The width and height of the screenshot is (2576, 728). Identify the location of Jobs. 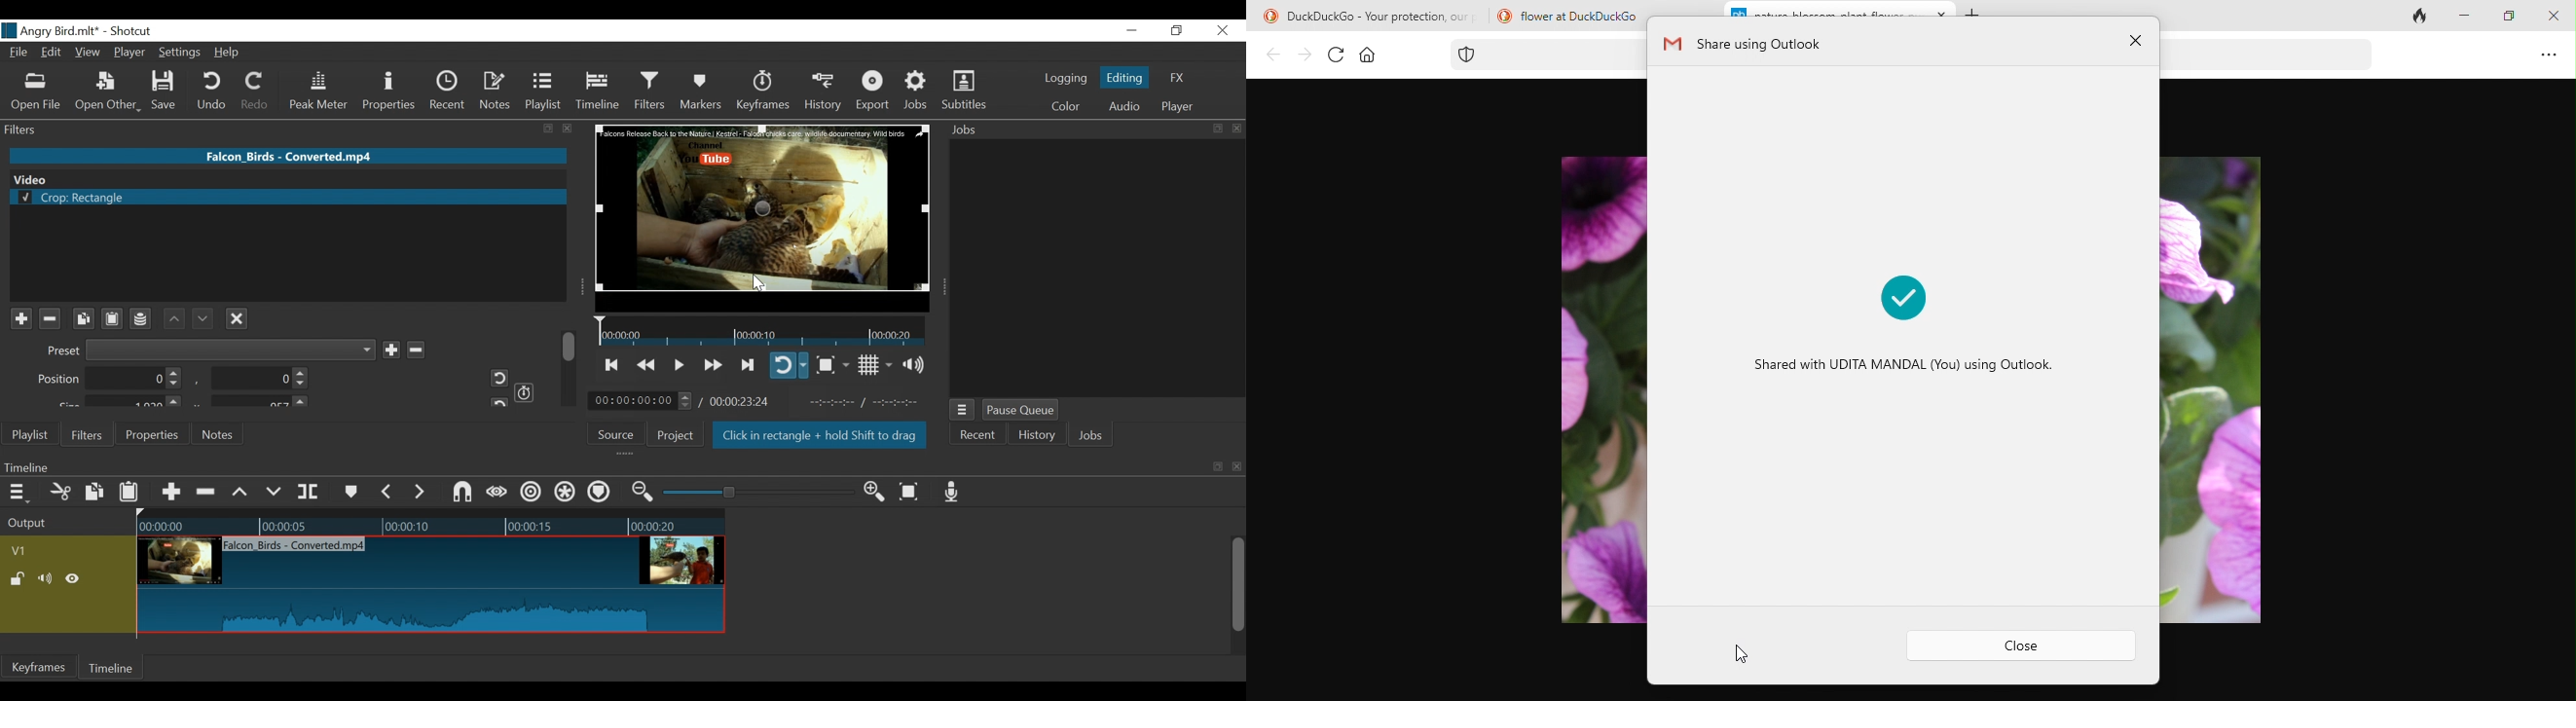
(968, 130).